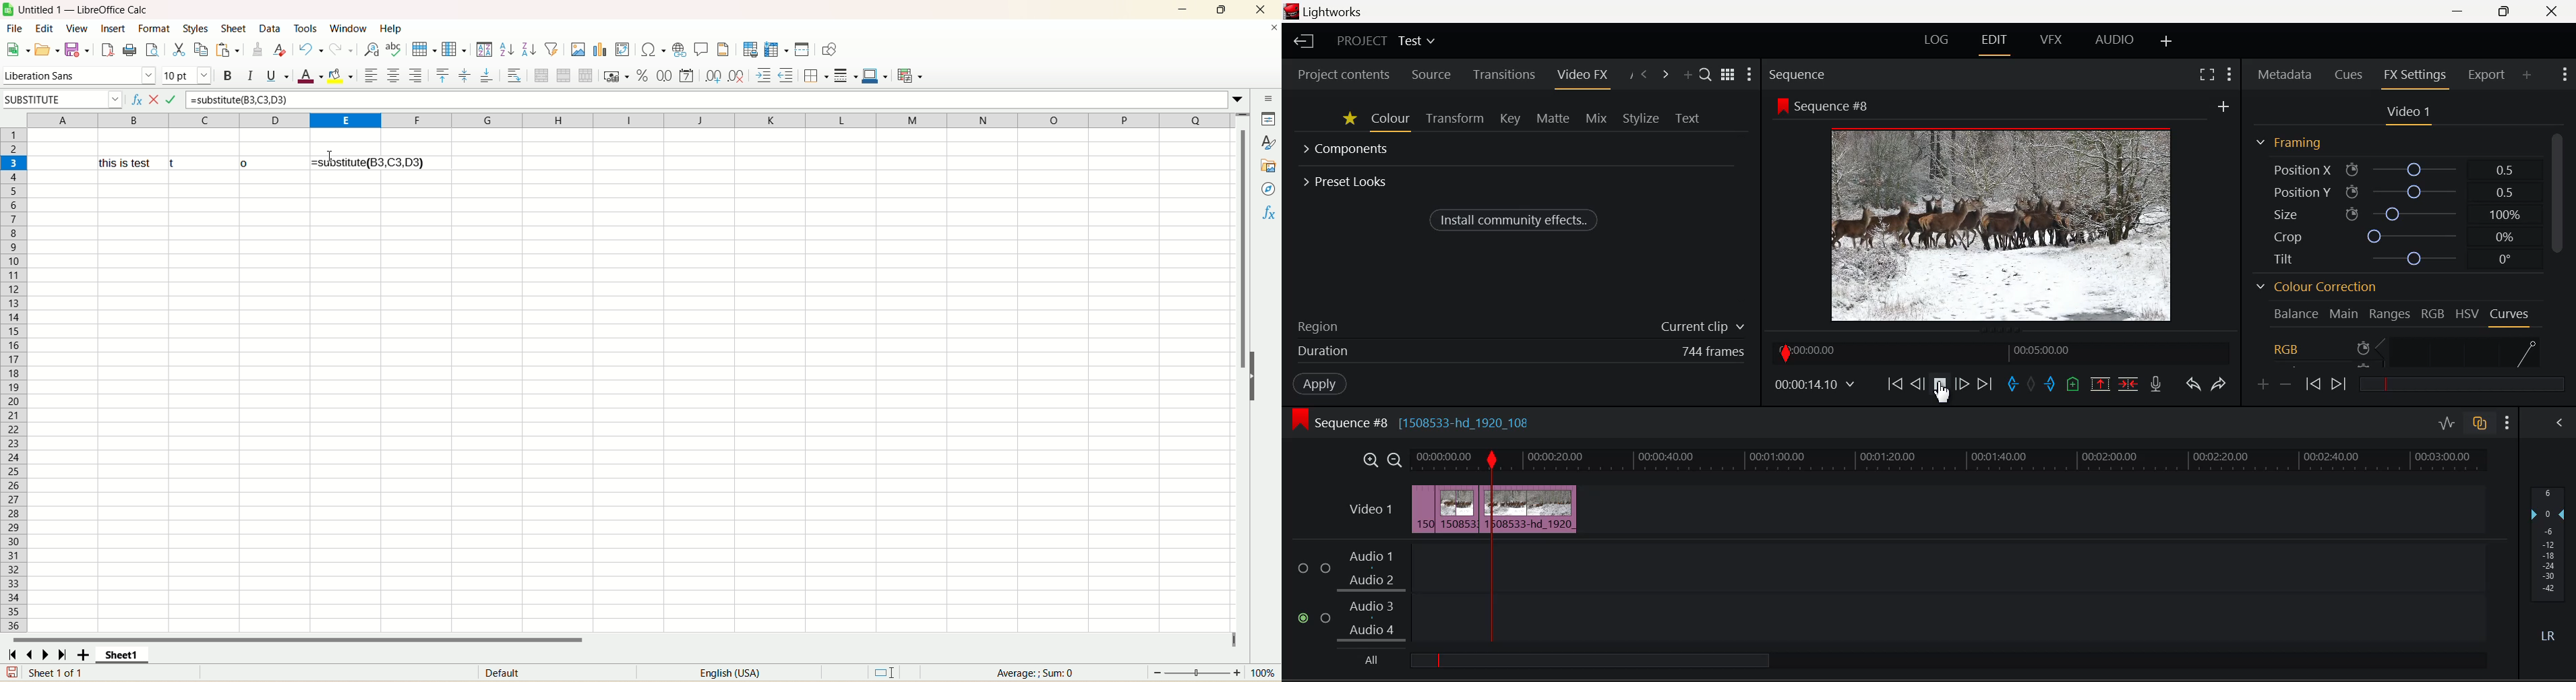 This screenshot has height=700, width=2576. Describe the element at coordinates (34, 653) in the screenshot. I see `scroll to previous sheet` at that location.